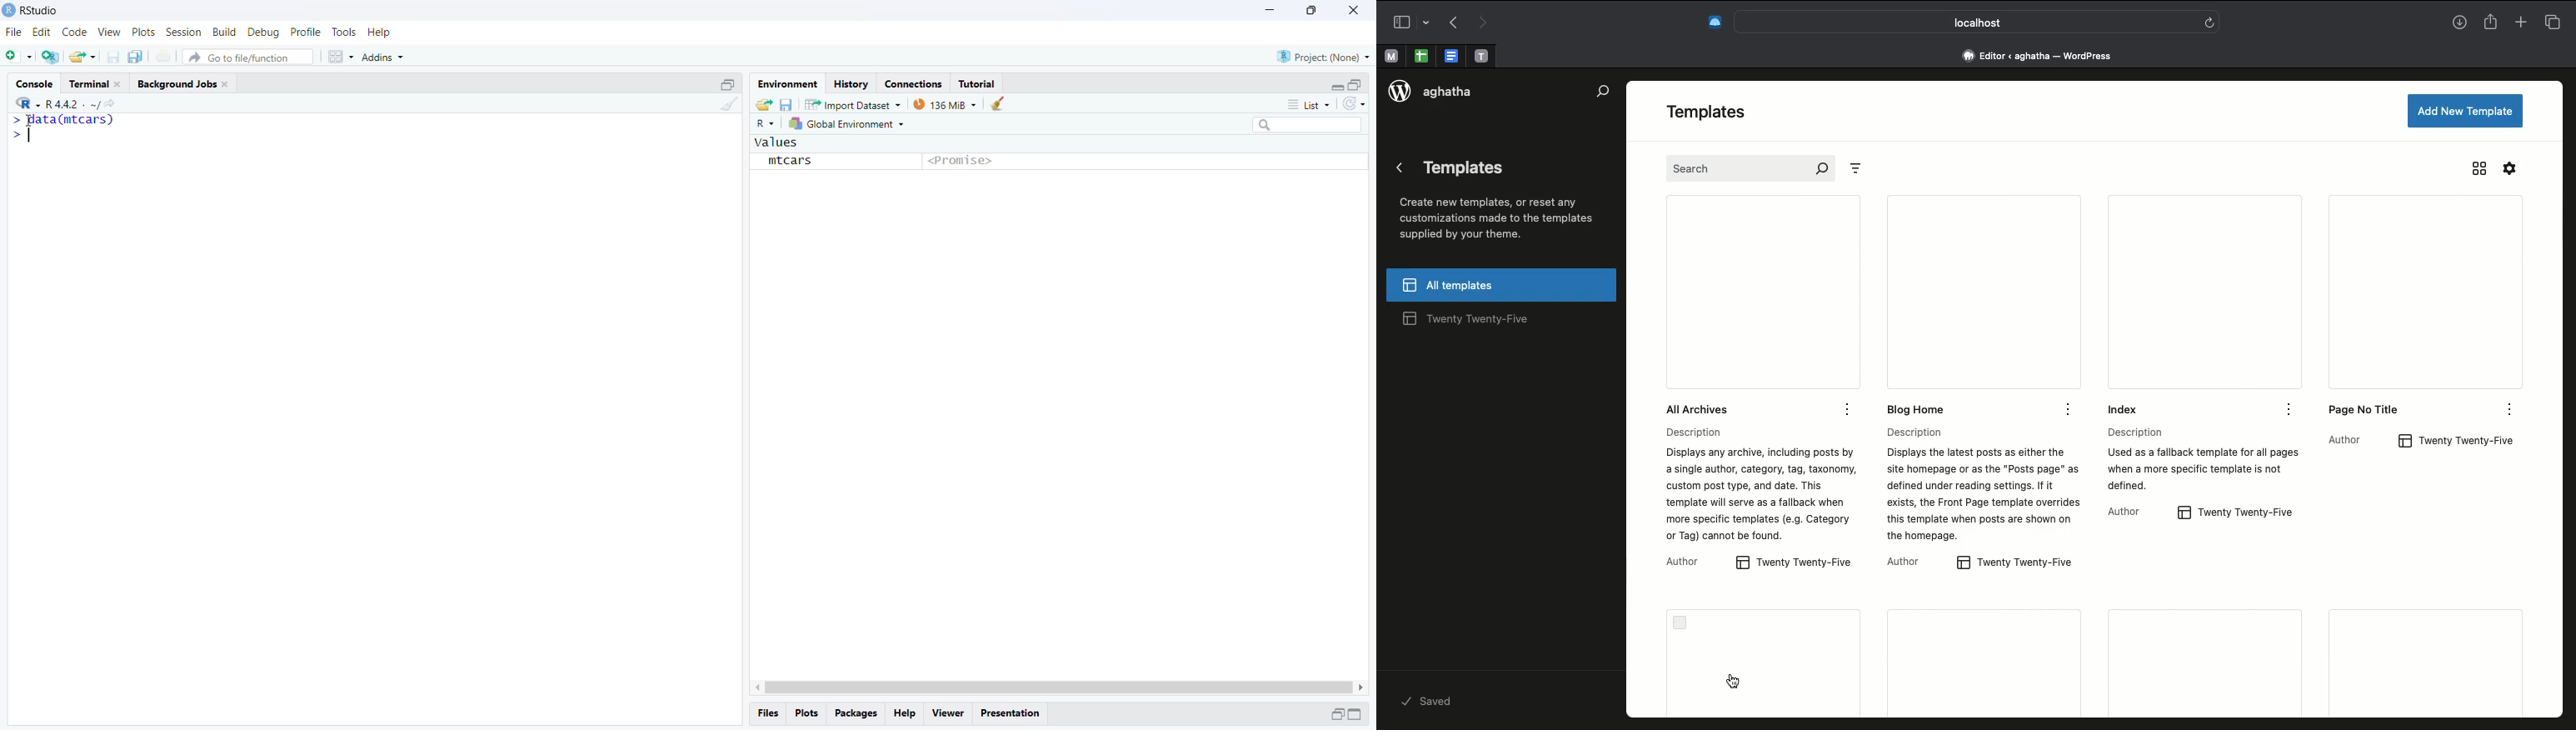 This screenshot has height=756, width=2576. I want to click on Edit, so click(42, 33).